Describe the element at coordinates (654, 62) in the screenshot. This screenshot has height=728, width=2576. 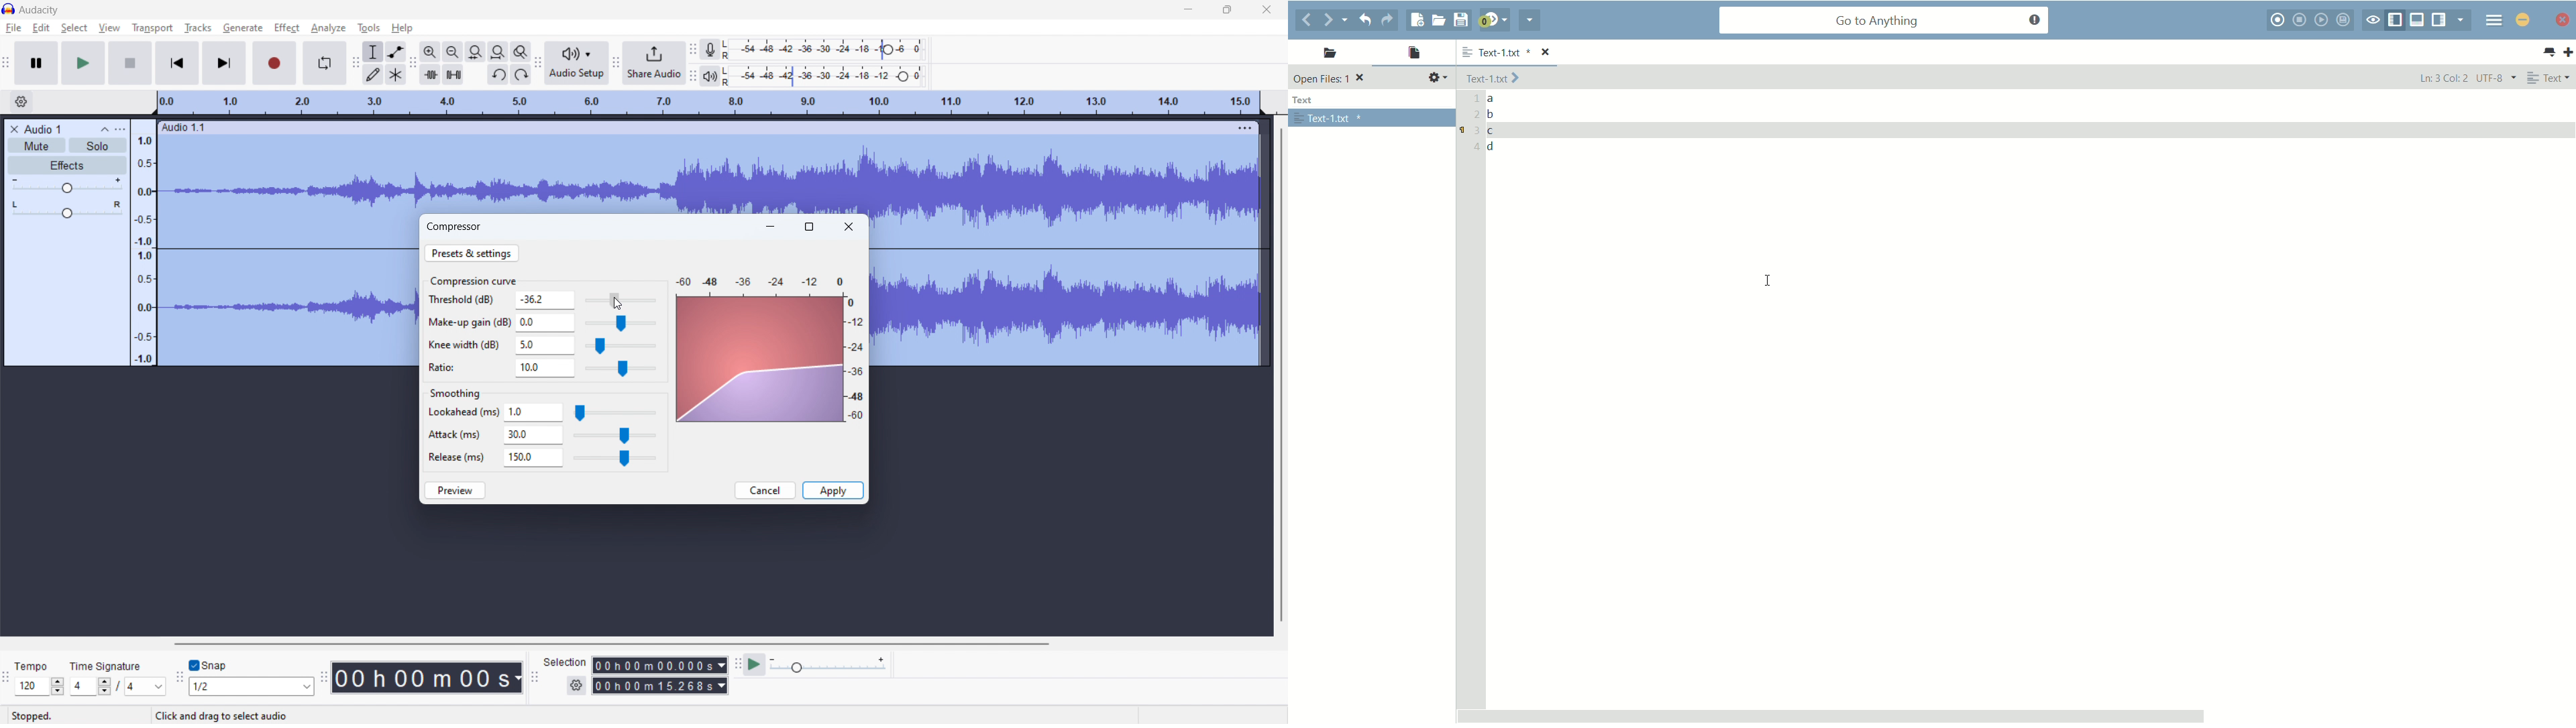
I see `share audio` at that location.